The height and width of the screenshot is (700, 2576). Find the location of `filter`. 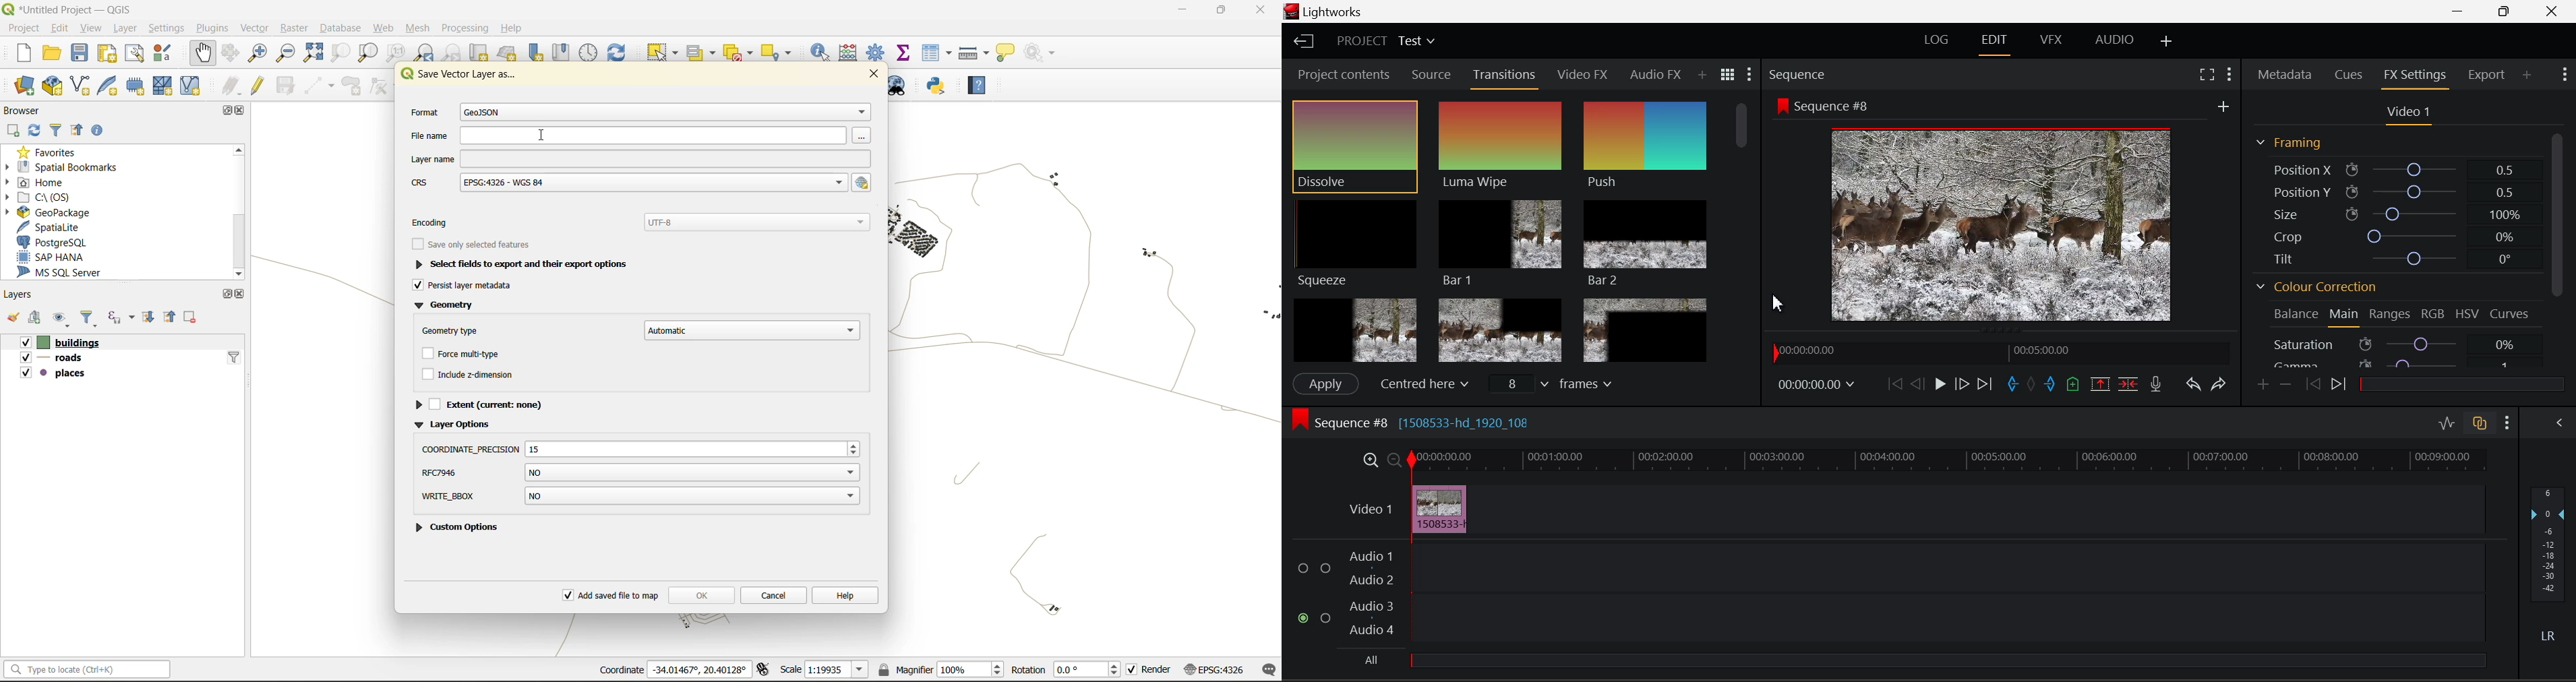

filter is located at coordinates (91, 318).